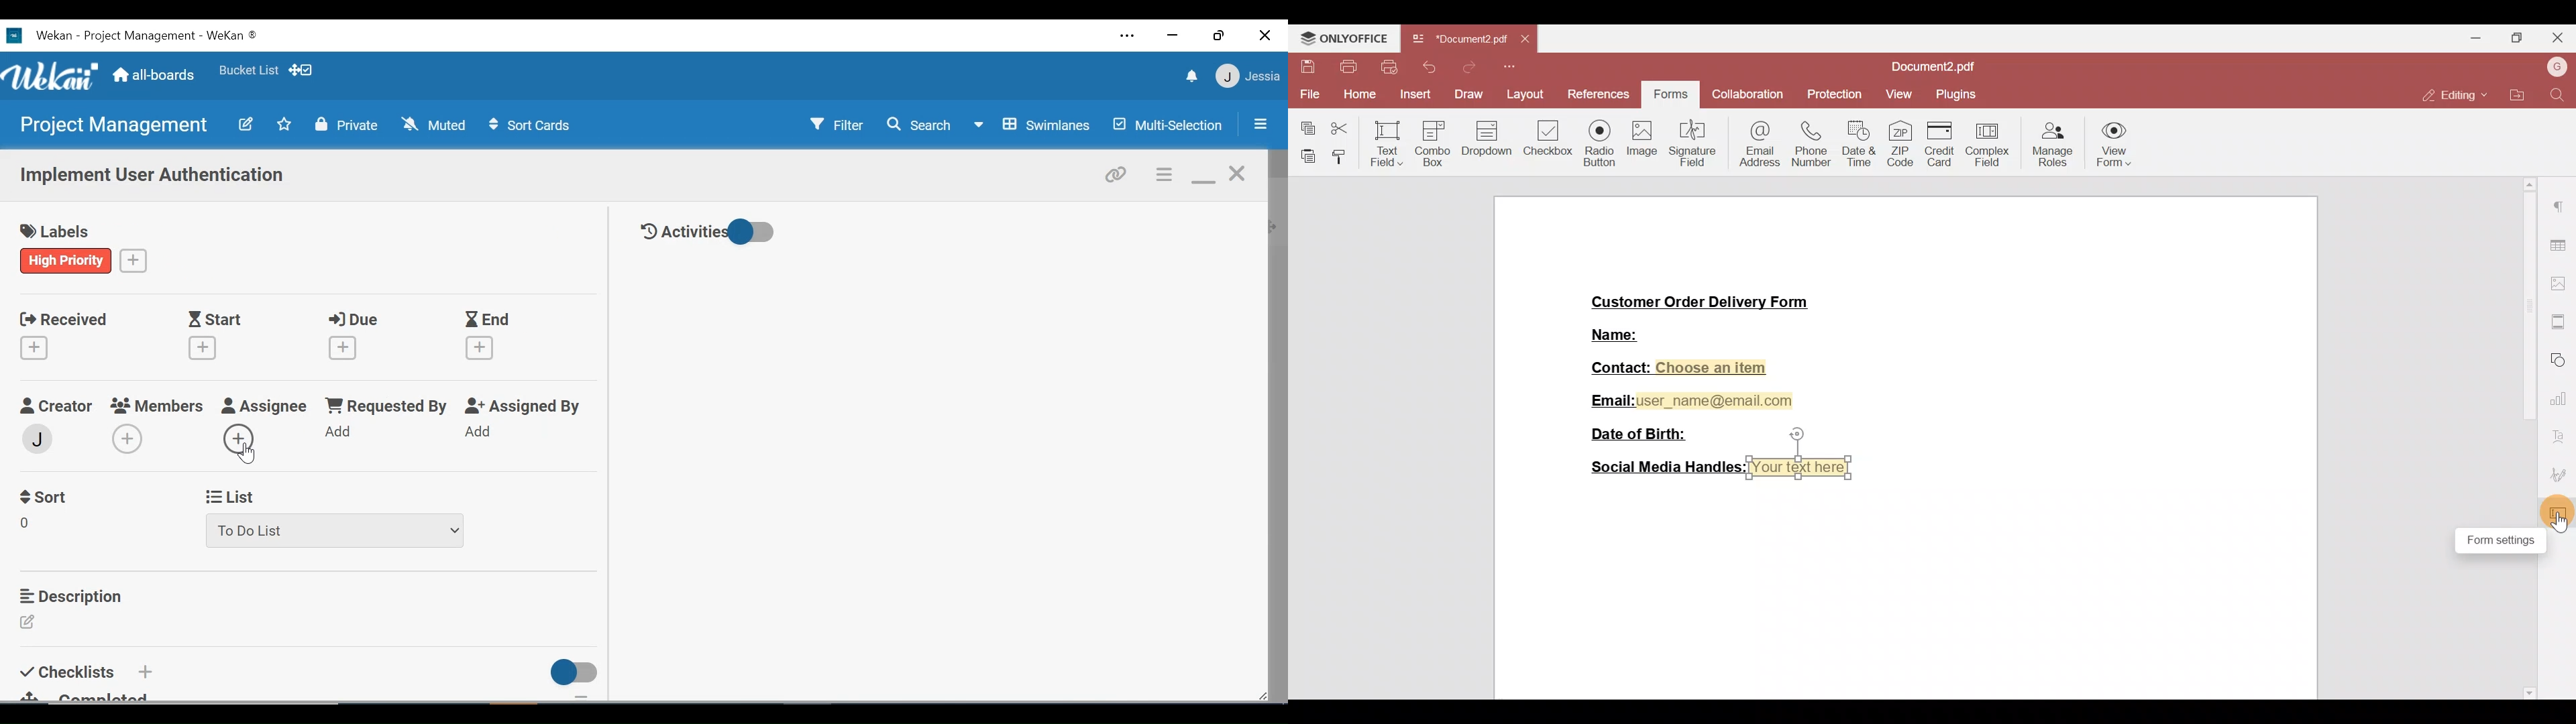 The image size is (2576, 728). Describe the element at coordinates (1171, 36) in the screenshot. I see `minimize` at that location.